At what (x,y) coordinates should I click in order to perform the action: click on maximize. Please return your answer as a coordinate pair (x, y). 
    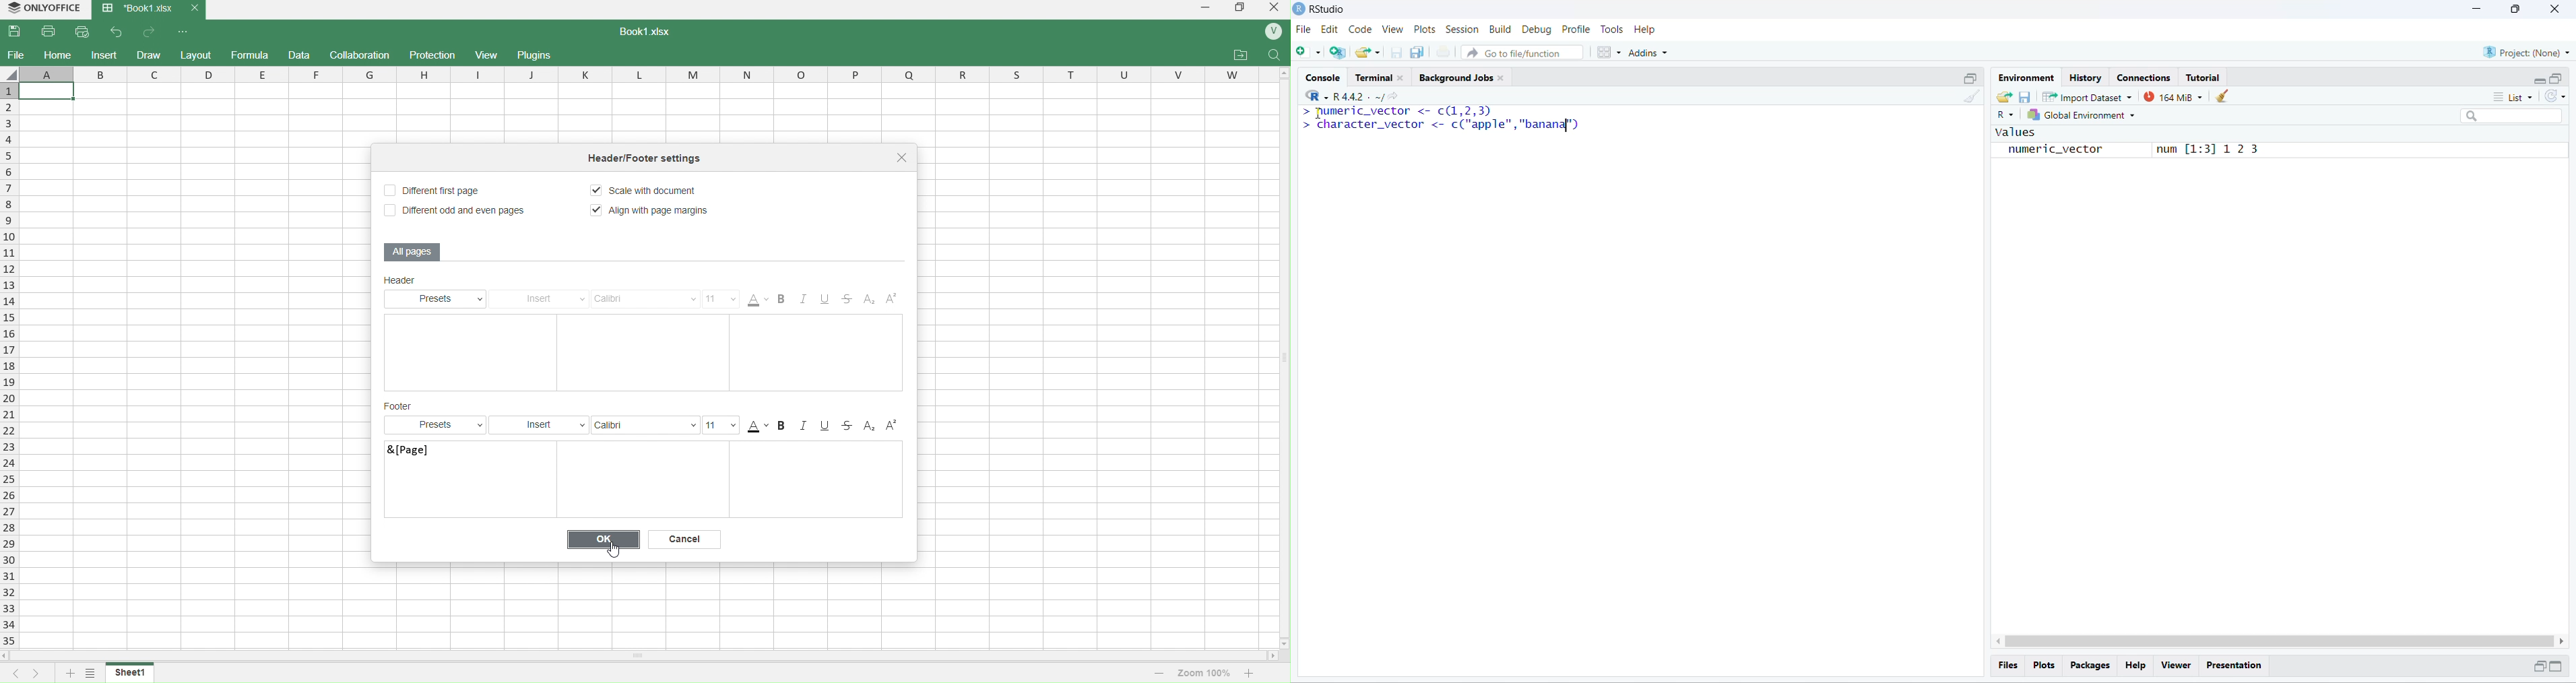
    Looking at the image, I should click on (2556, 78).